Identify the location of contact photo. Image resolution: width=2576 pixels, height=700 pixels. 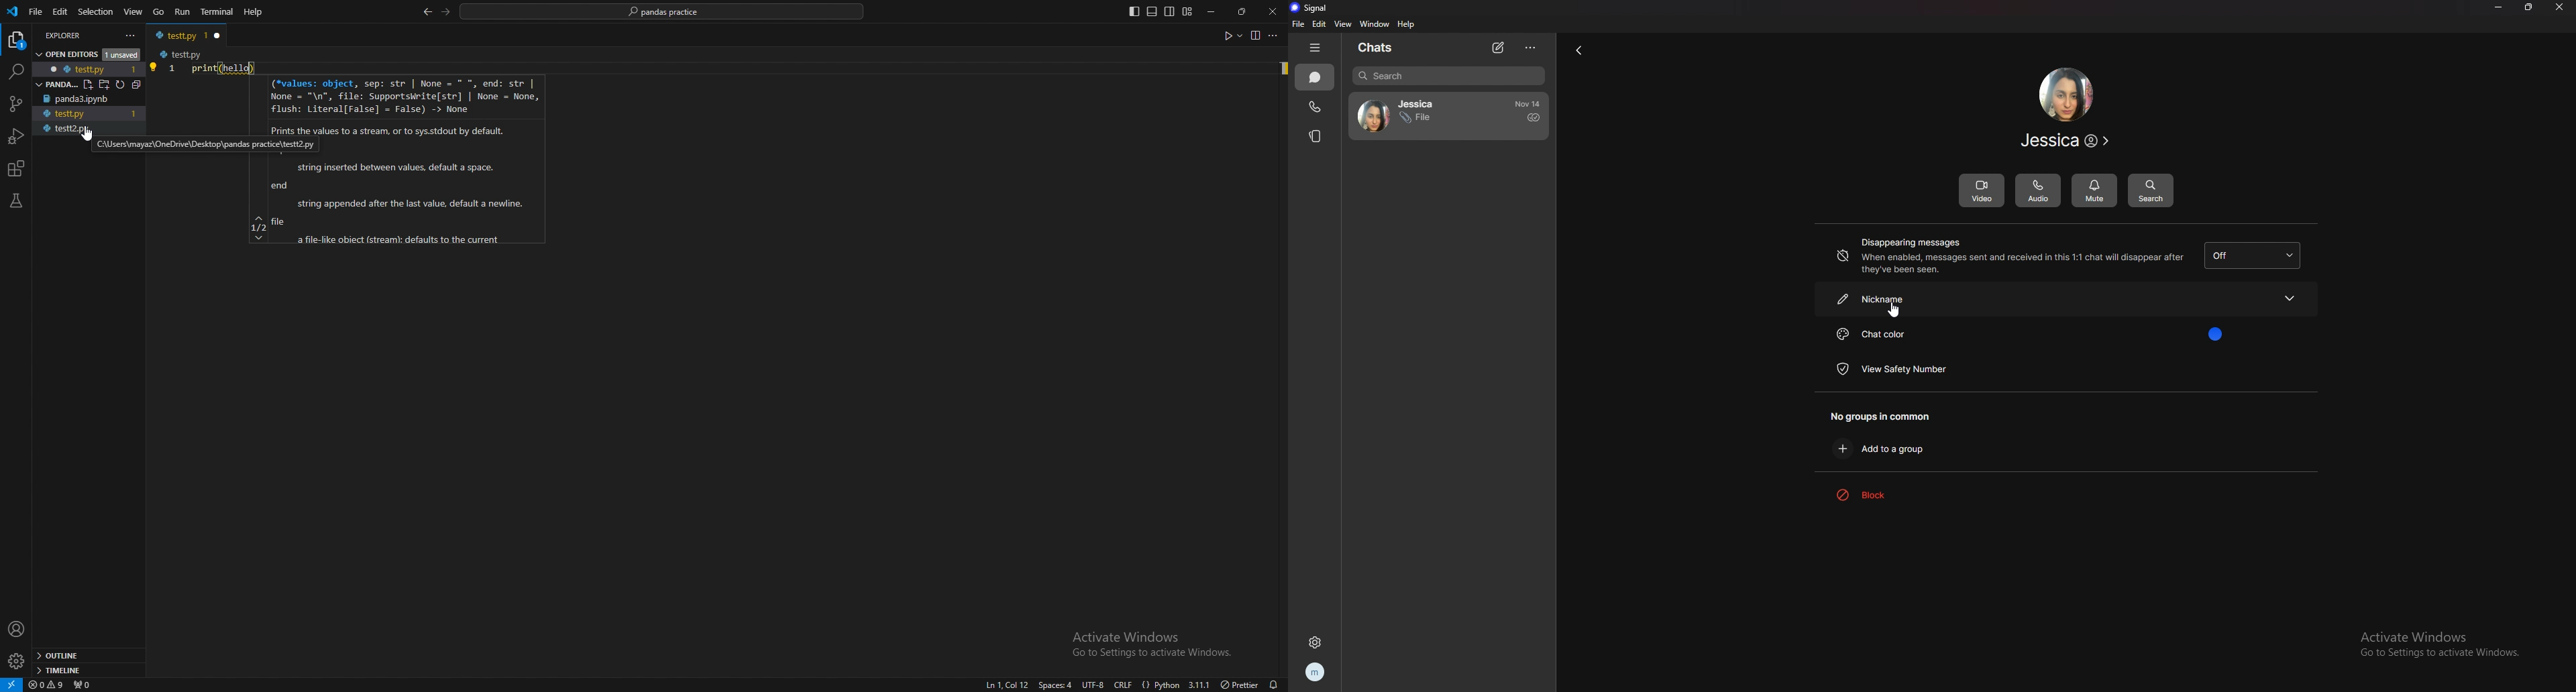
(2065, 94).